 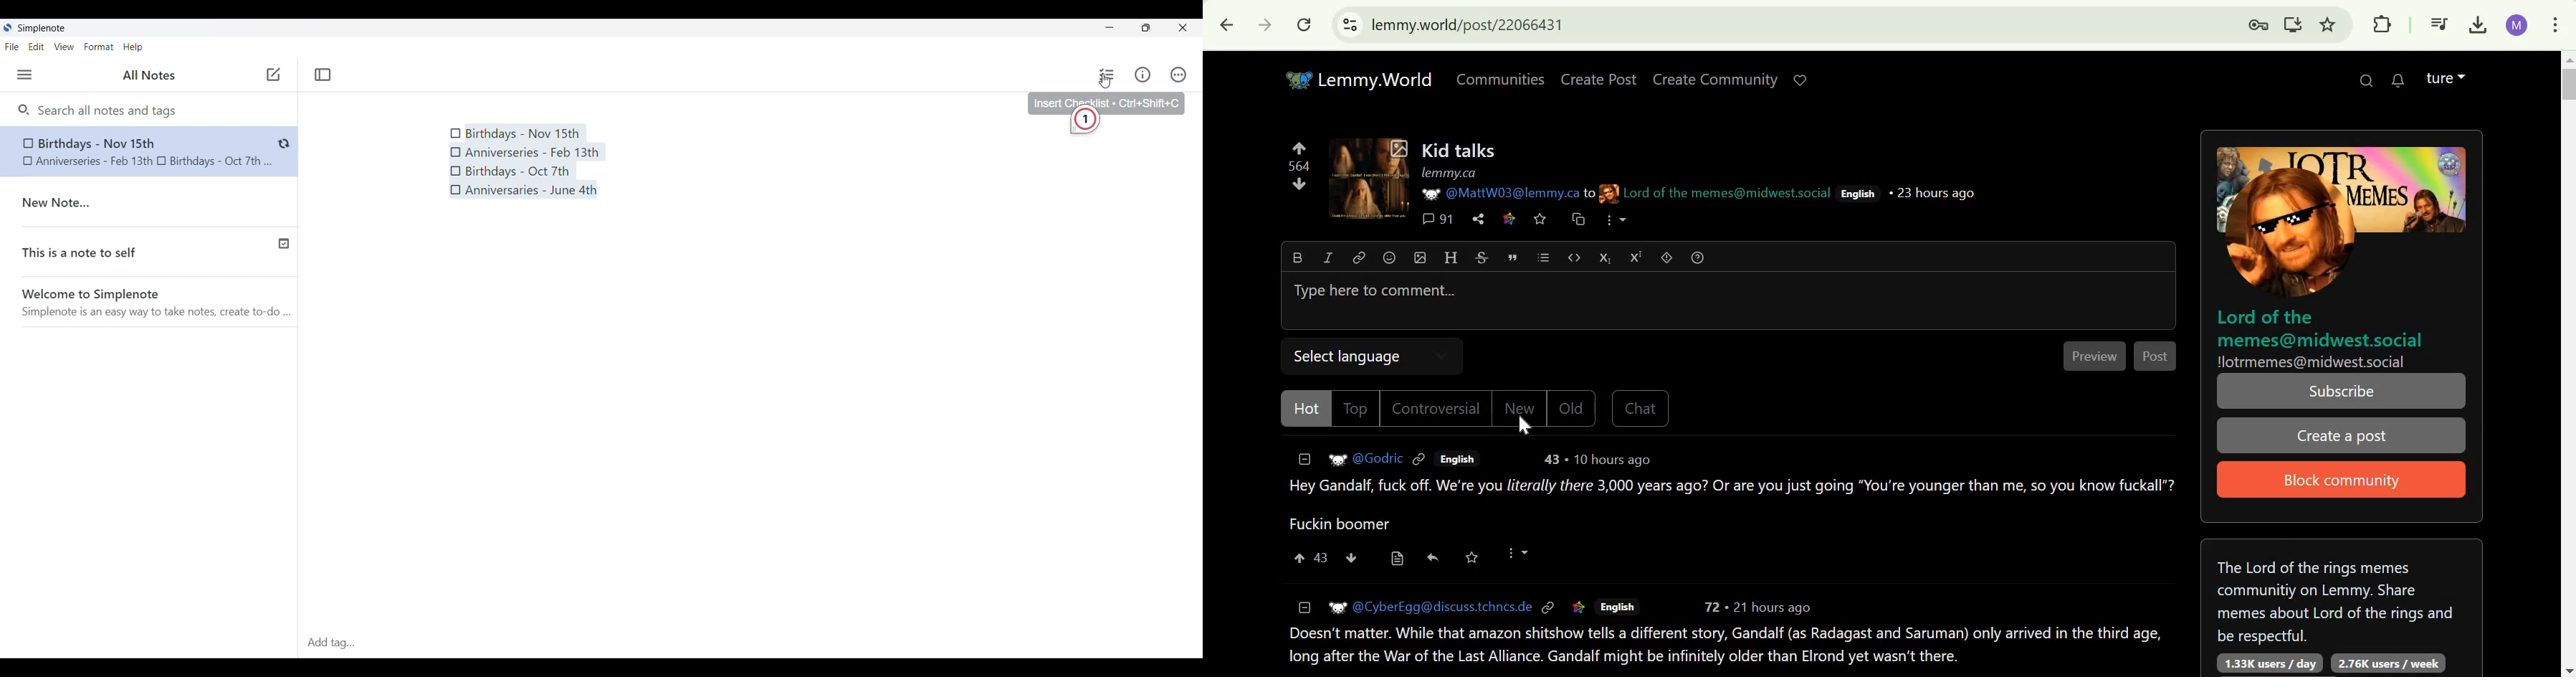 I want to click on Reload this page, so click(x=1304, y=25).